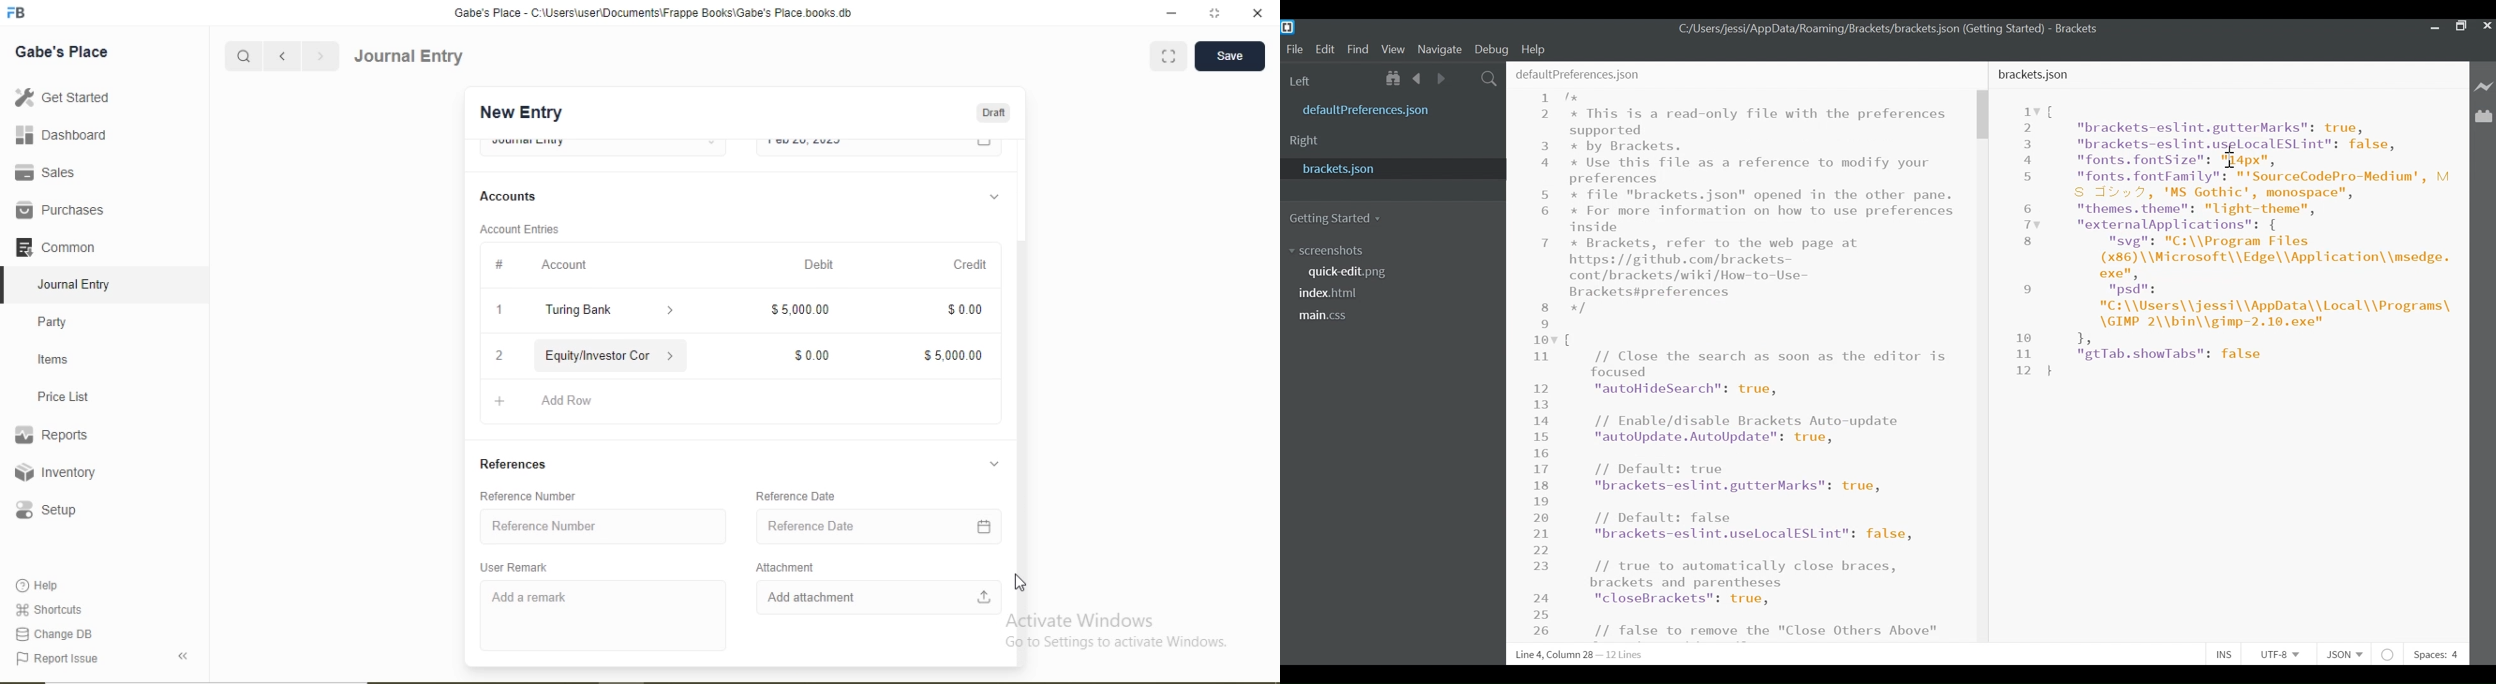  I want to click on Change DB, so click(52, 635).